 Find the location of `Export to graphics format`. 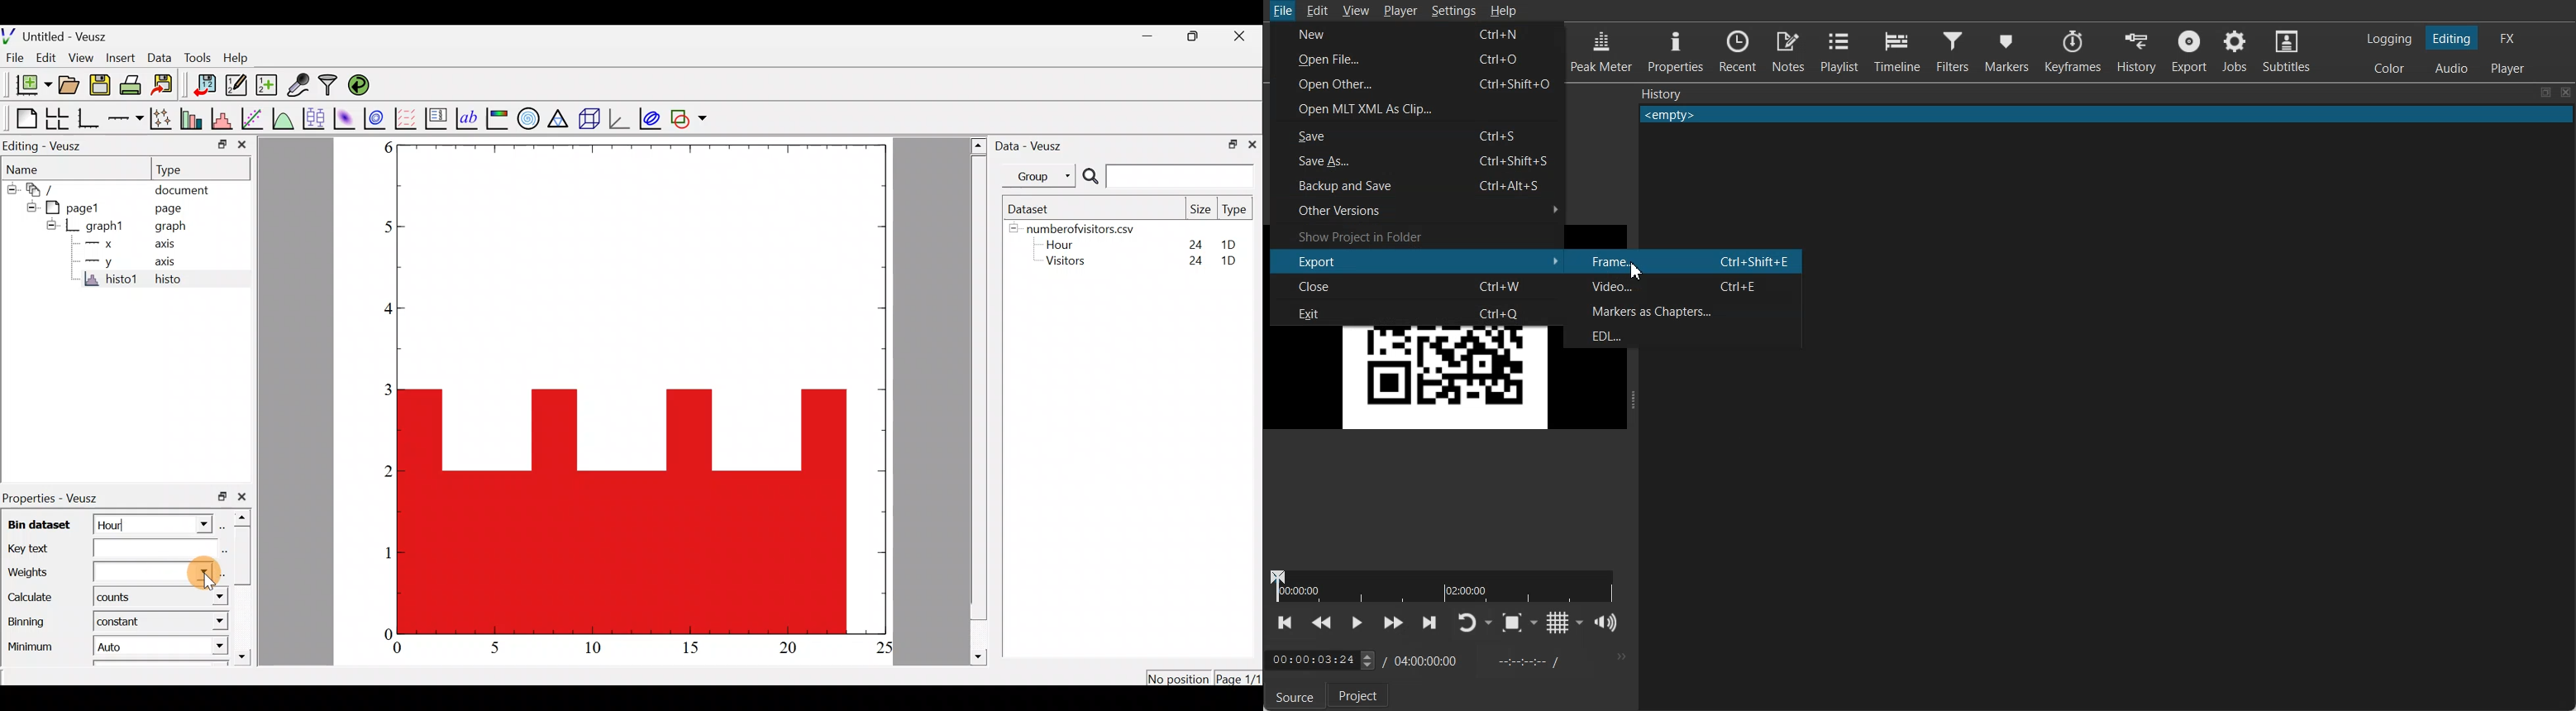

Export to graphics format is located at coordinates (167, 86).